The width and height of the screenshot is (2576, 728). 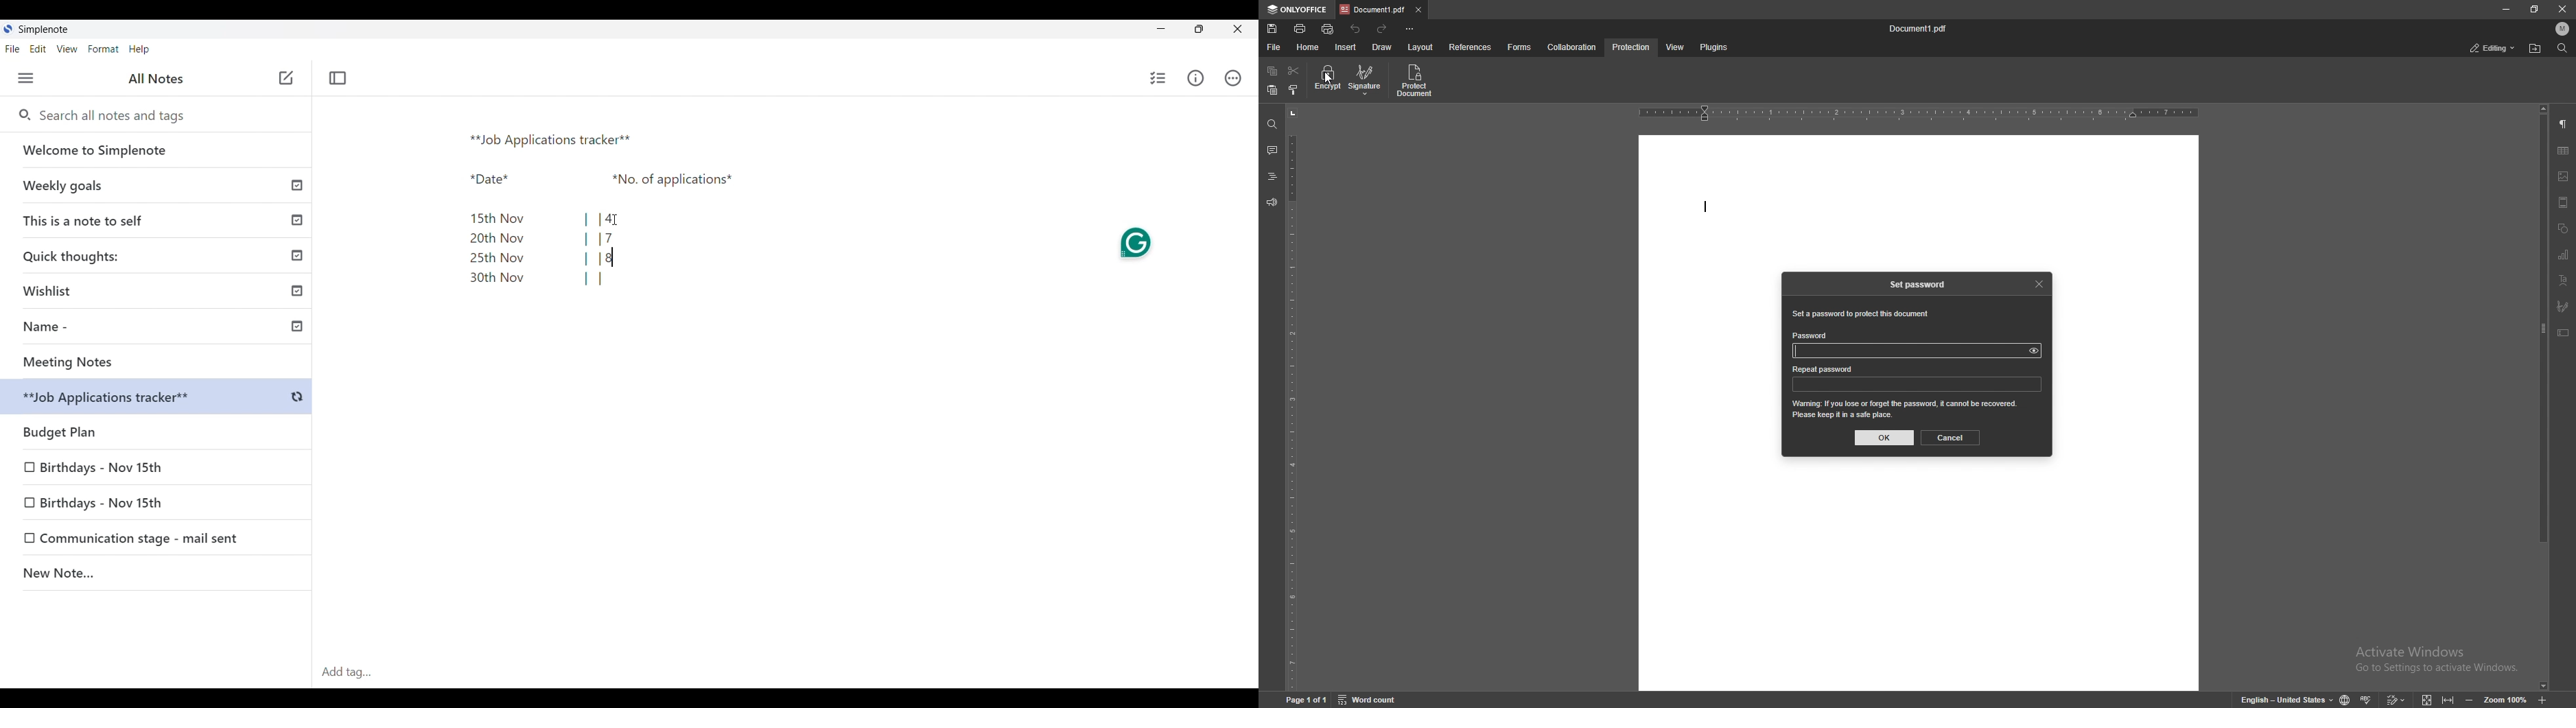 I want to click on paragraph, so click(x=2562, y=125).